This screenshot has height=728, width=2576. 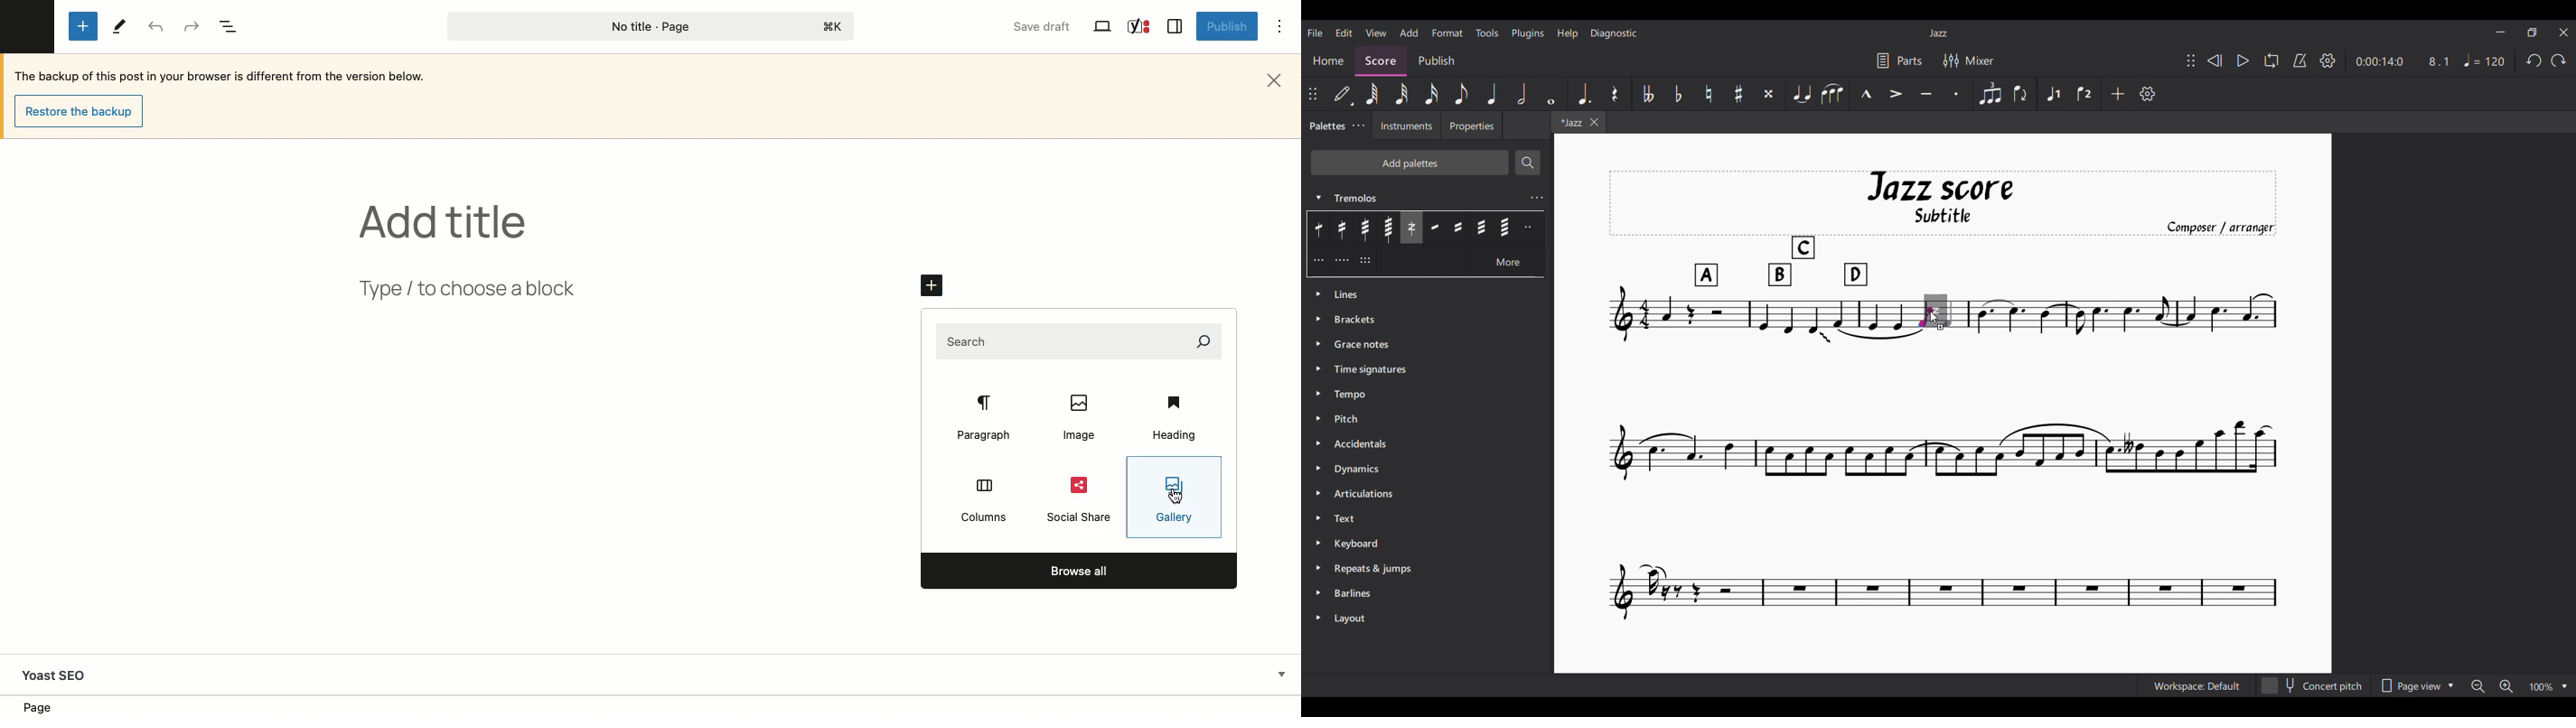 I want to click on Preview of element to be added, so click(x=1941, y=309).